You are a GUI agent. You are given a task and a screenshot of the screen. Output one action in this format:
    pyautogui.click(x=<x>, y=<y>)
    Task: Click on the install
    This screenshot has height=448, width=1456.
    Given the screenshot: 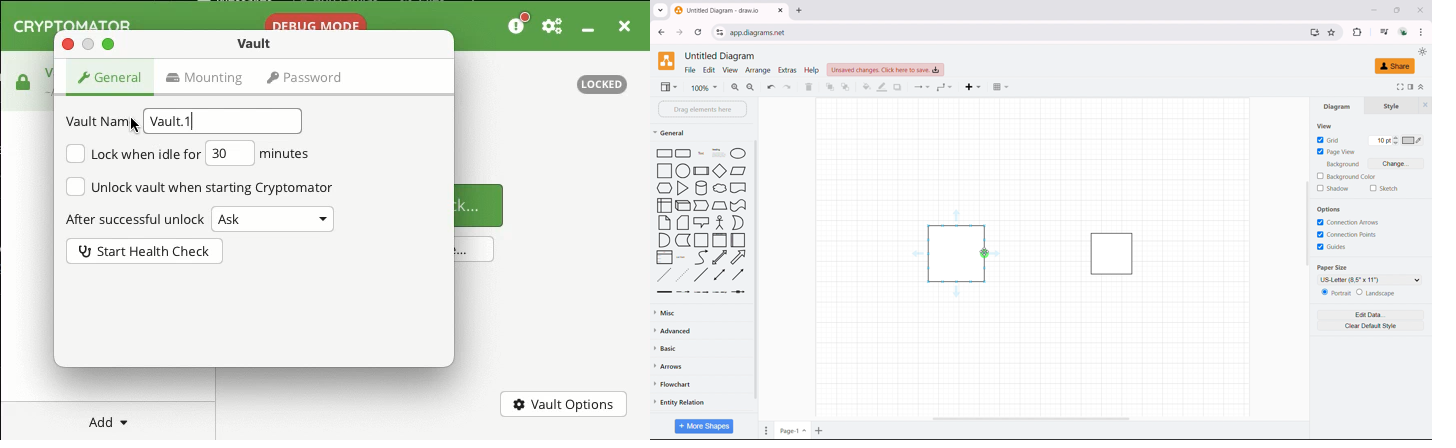 What is the action you would take?
    pyautogui.click(x=1314, y=32)
    